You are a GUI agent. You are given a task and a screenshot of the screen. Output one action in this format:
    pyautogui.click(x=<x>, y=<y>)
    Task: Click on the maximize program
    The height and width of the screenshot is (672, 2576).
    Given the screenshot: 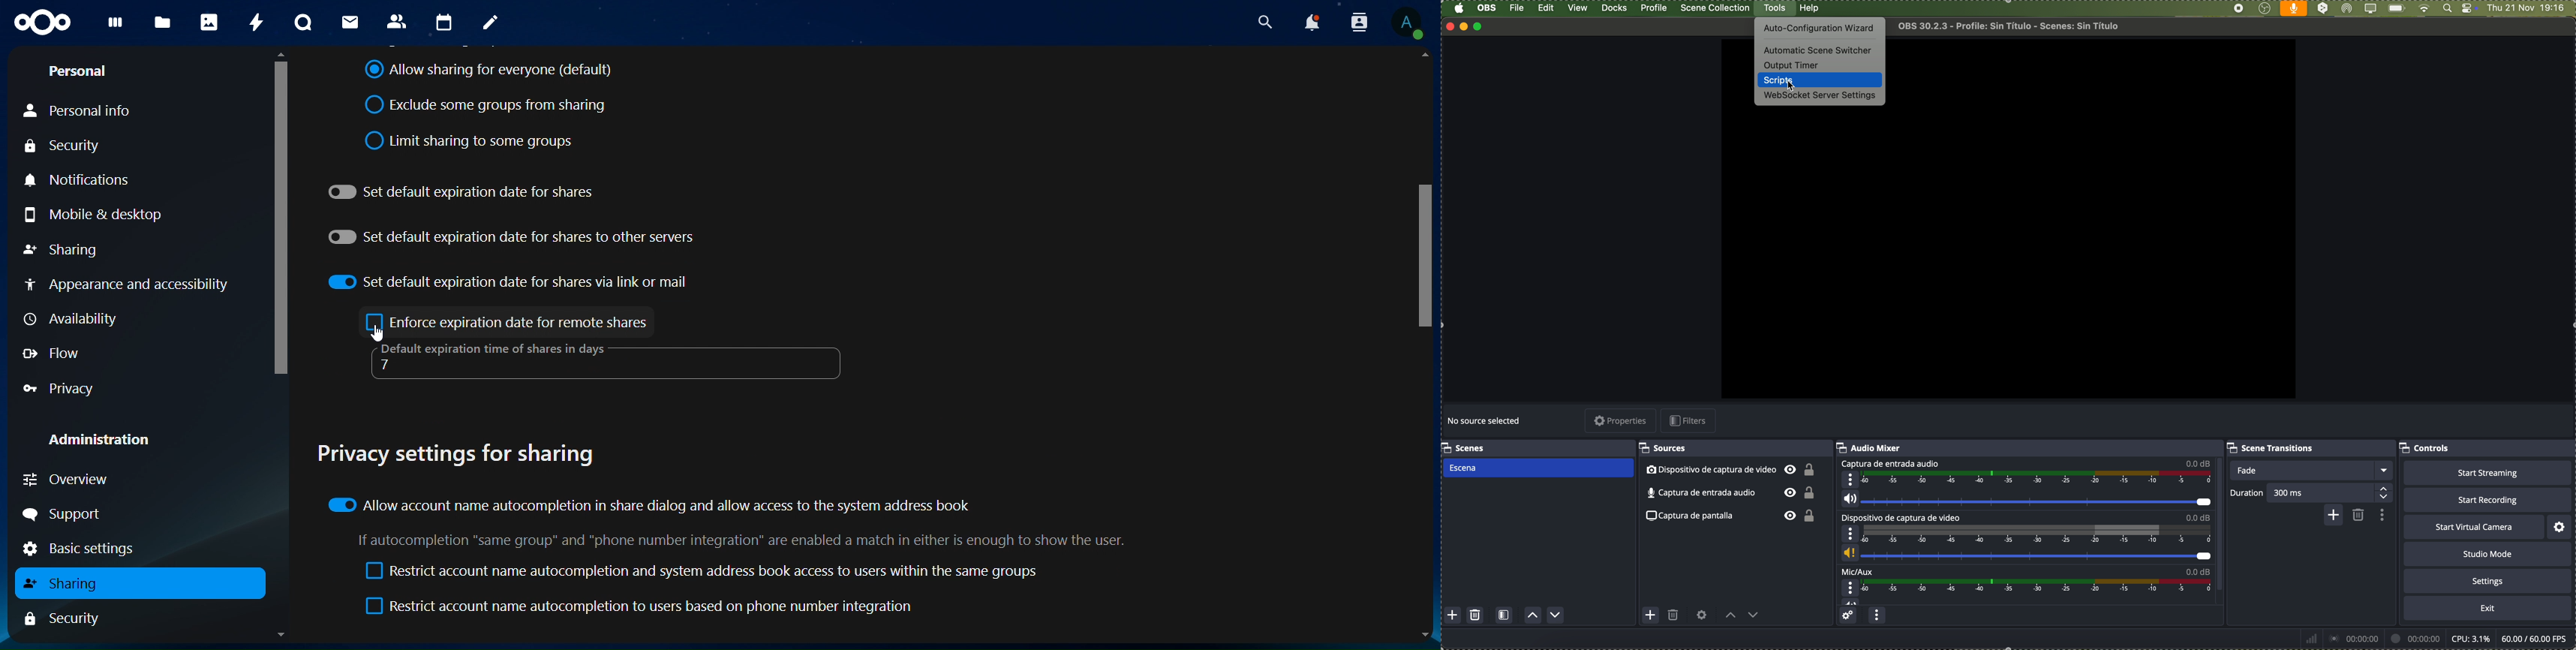 What is the action you would take?
    pyautogui.click(x=1481, y=26)
    